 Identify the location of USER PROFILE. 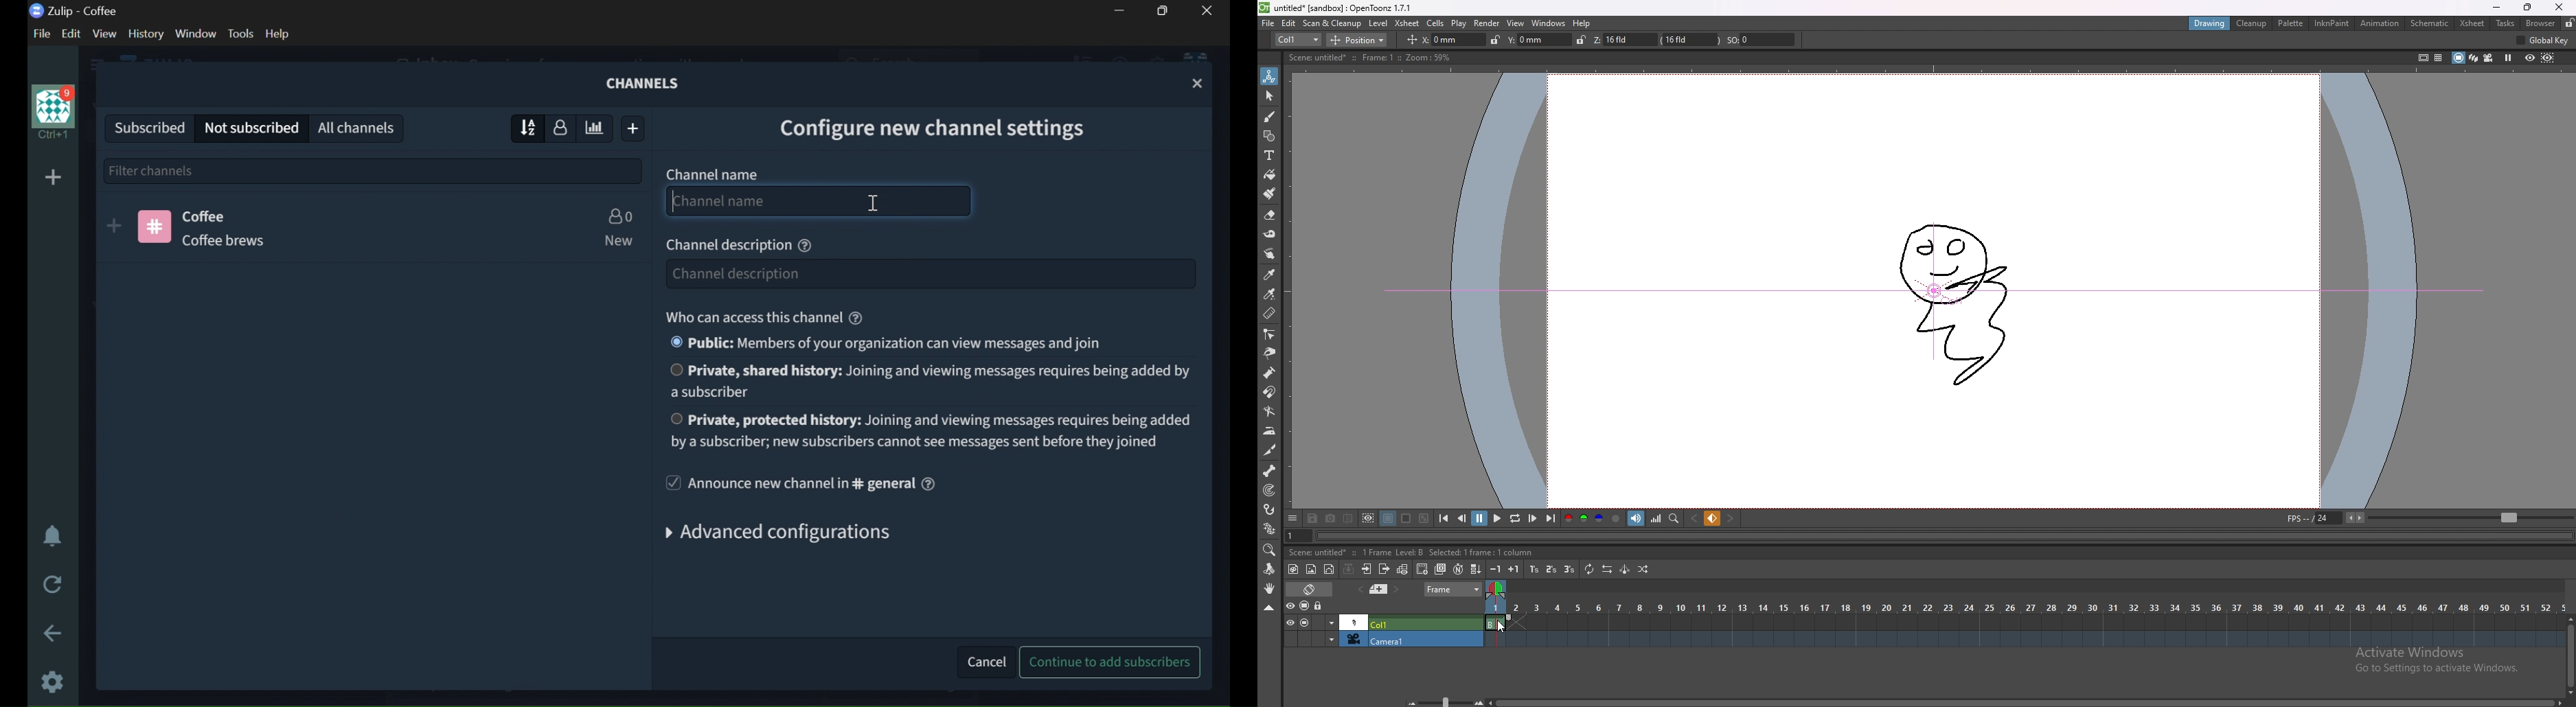
(51, 112).